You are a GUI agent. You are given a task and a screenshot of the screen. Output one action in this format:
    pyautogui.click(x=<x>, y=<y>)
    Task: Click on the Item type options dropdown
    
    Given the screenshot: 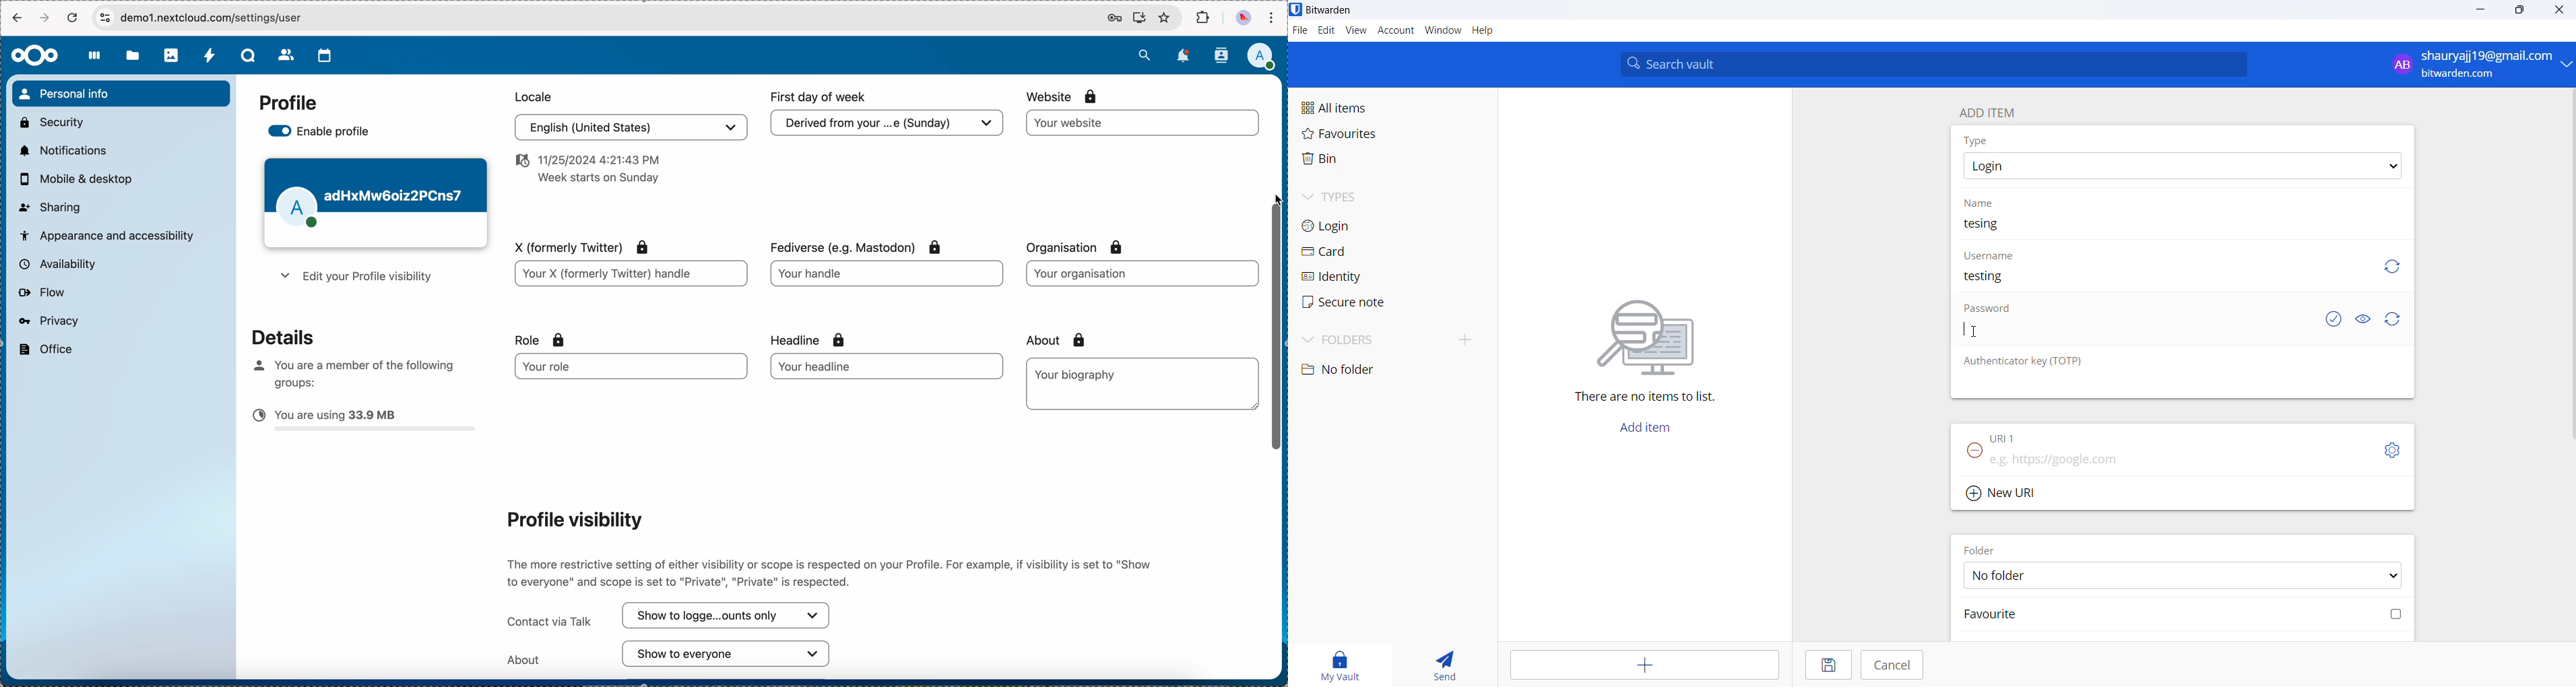 What is the action you would take?
    pyautogui.click(x=2181, y=166)
    